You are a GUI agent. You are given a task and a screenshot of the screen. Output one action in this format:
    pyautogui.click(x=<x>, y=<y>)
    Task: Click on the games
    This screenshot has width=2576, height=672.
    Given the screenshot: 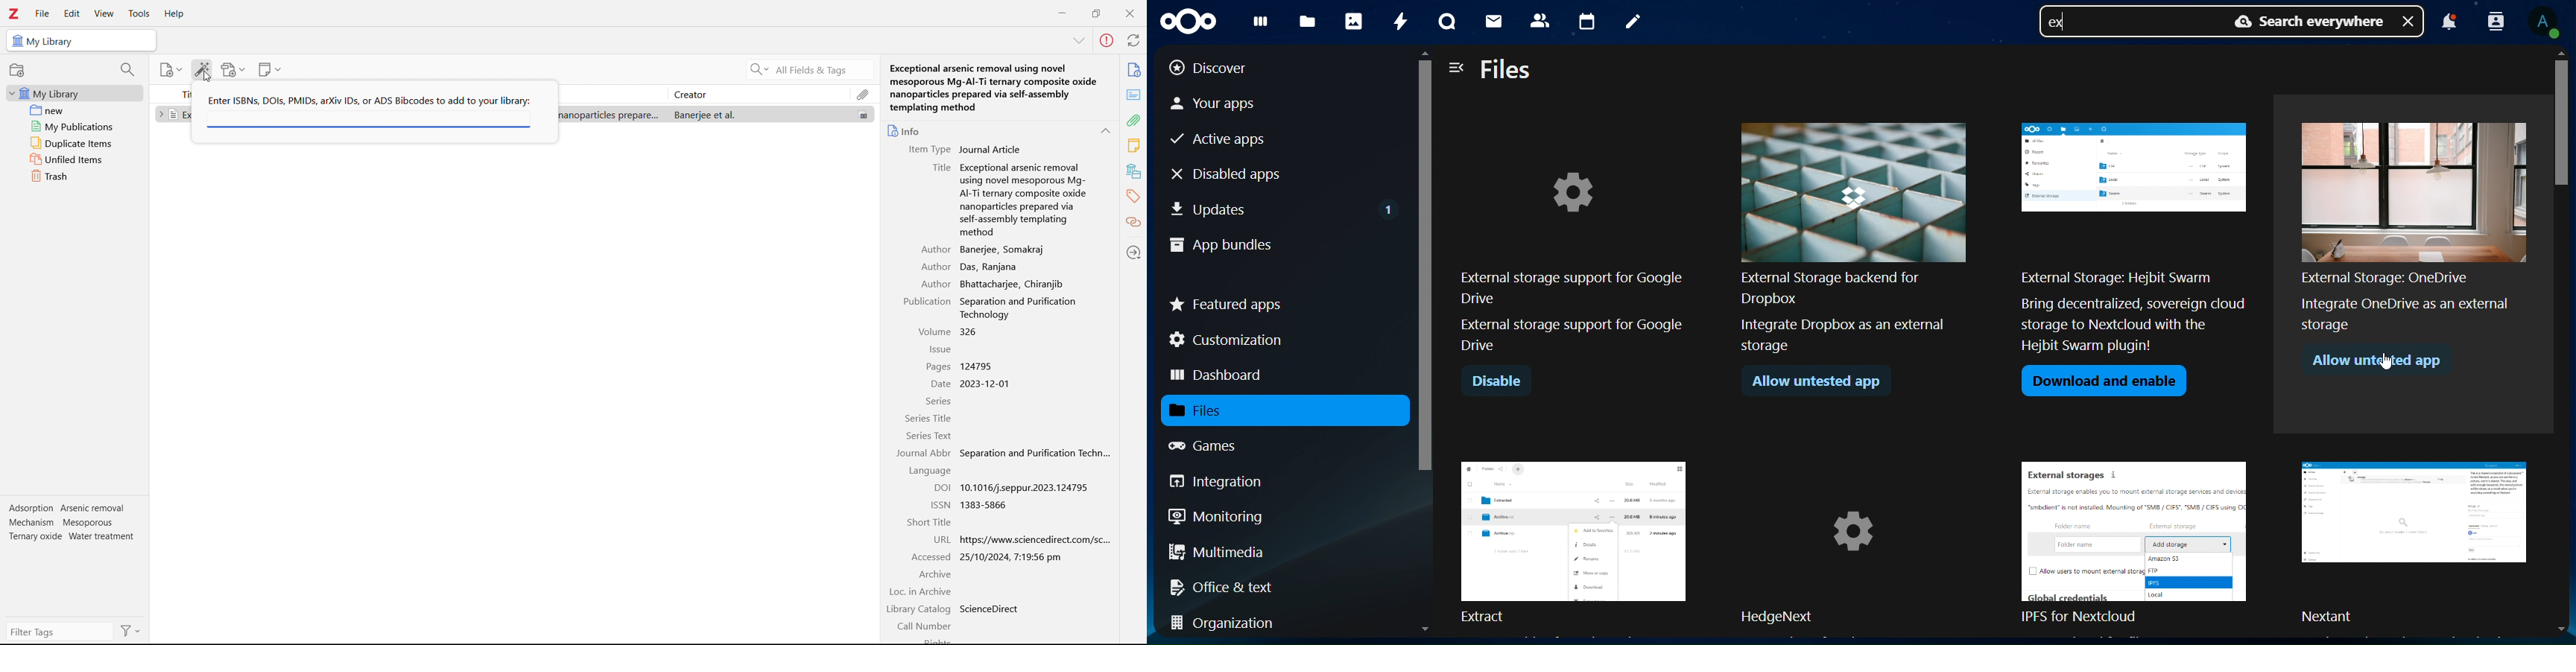 What is the action you would take?
    pyautogui.click(x=1217, y=445)
    